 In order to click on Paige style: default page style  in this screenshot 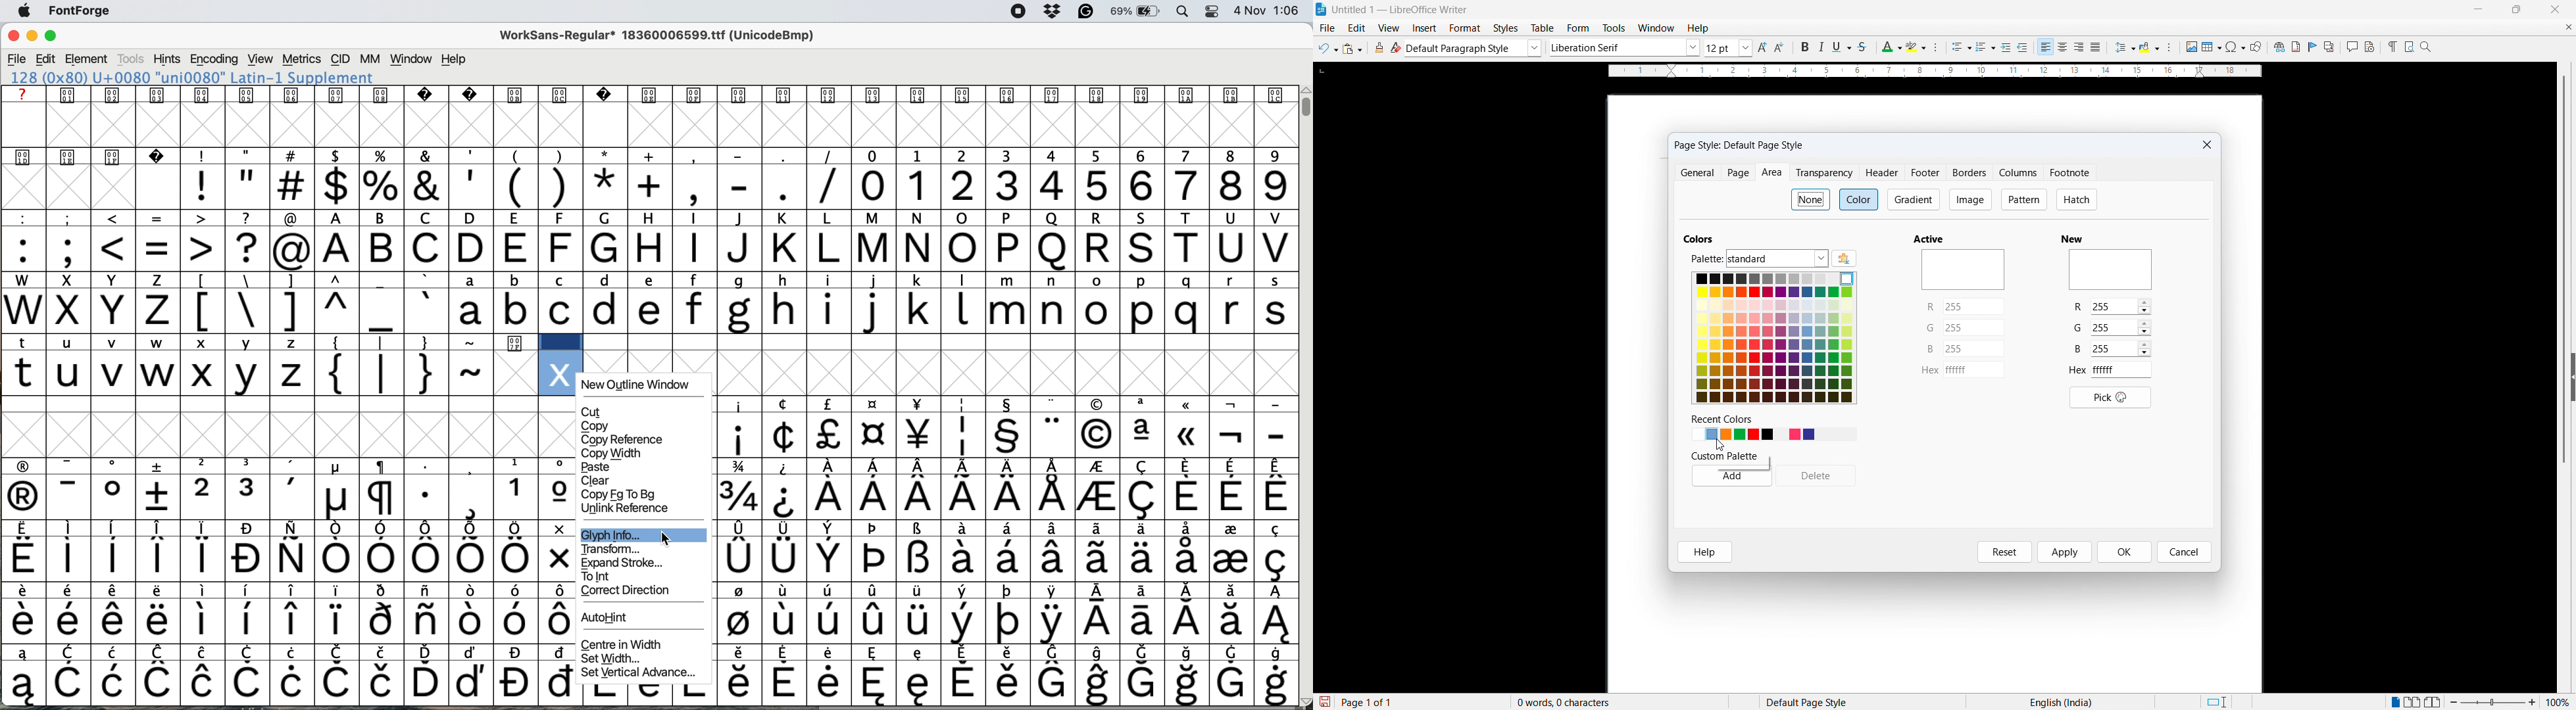, I will do `click(1738, 146)`.